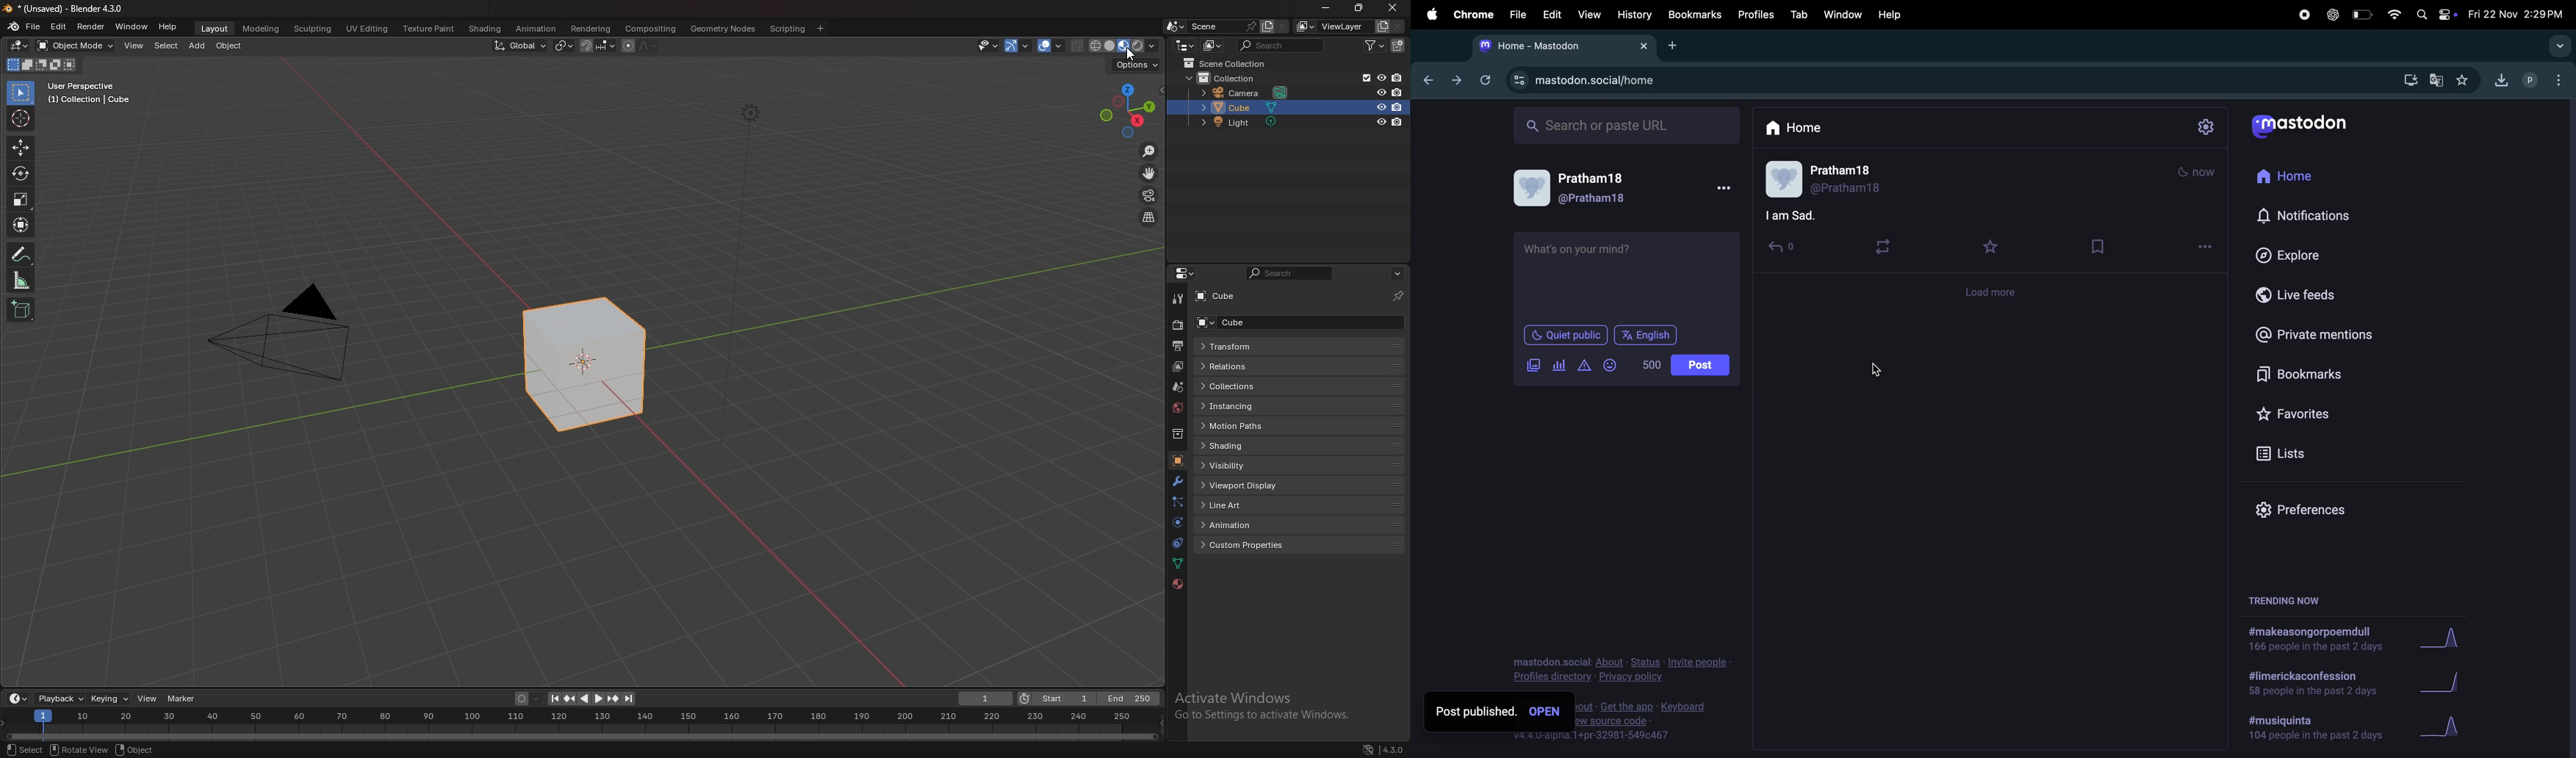  What do you see at coordinates (1397, 273) in the screenshot?
I see `options` at bounding box center [1397, 273].